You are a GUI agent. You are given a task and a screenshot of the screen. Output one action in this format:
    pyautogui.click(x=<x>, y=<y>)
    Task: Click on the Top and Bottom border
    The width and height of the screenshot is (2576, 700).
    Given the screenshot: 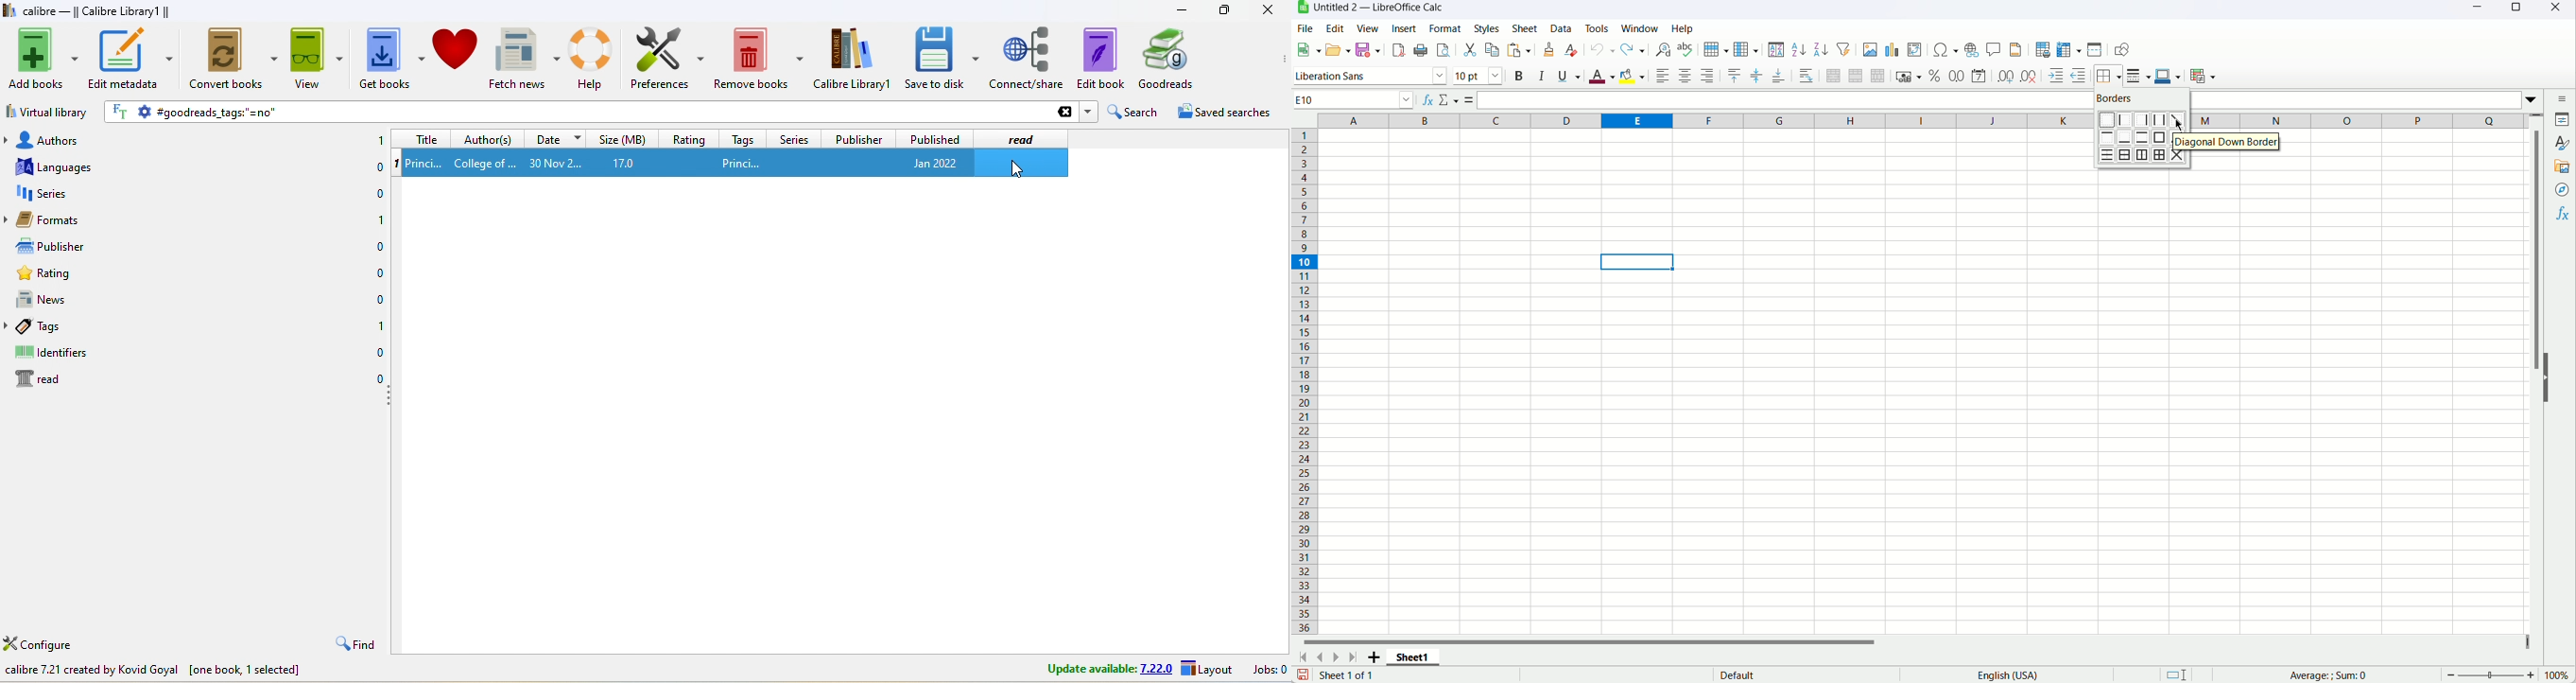 What is the action you would take?
    pyautogui.click(x=2143, y=137)
    